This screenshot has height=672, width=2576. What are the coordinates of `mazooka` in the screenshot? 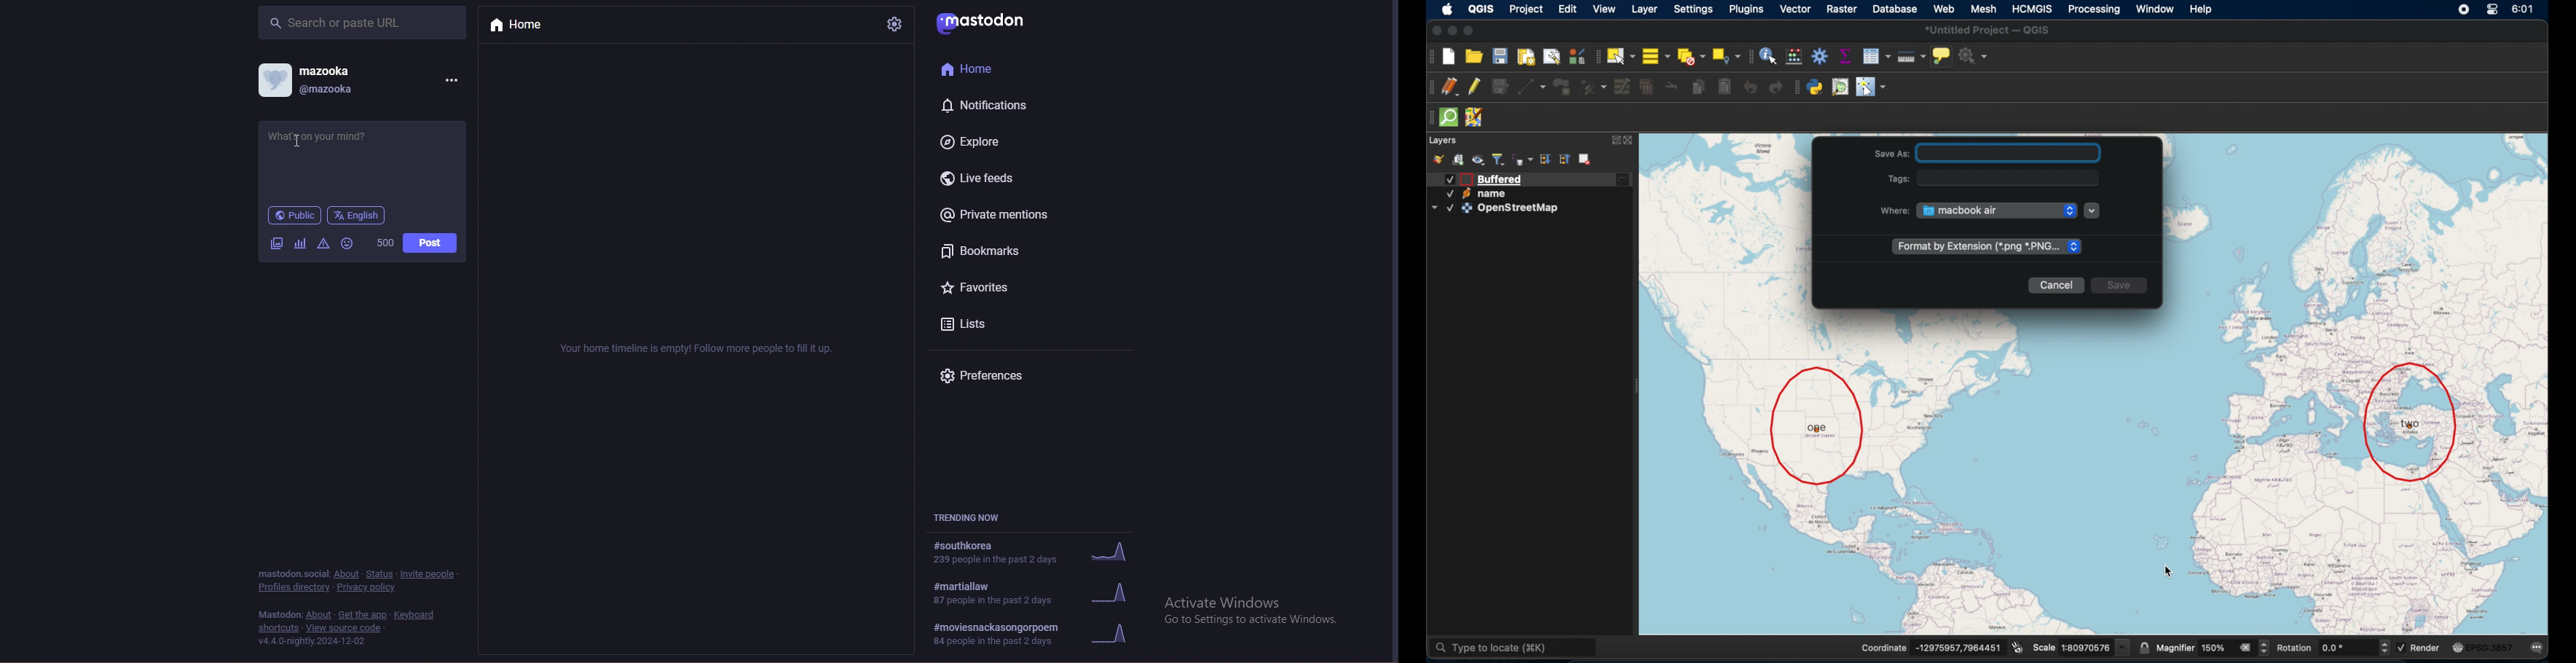 It's located at (330, 69).